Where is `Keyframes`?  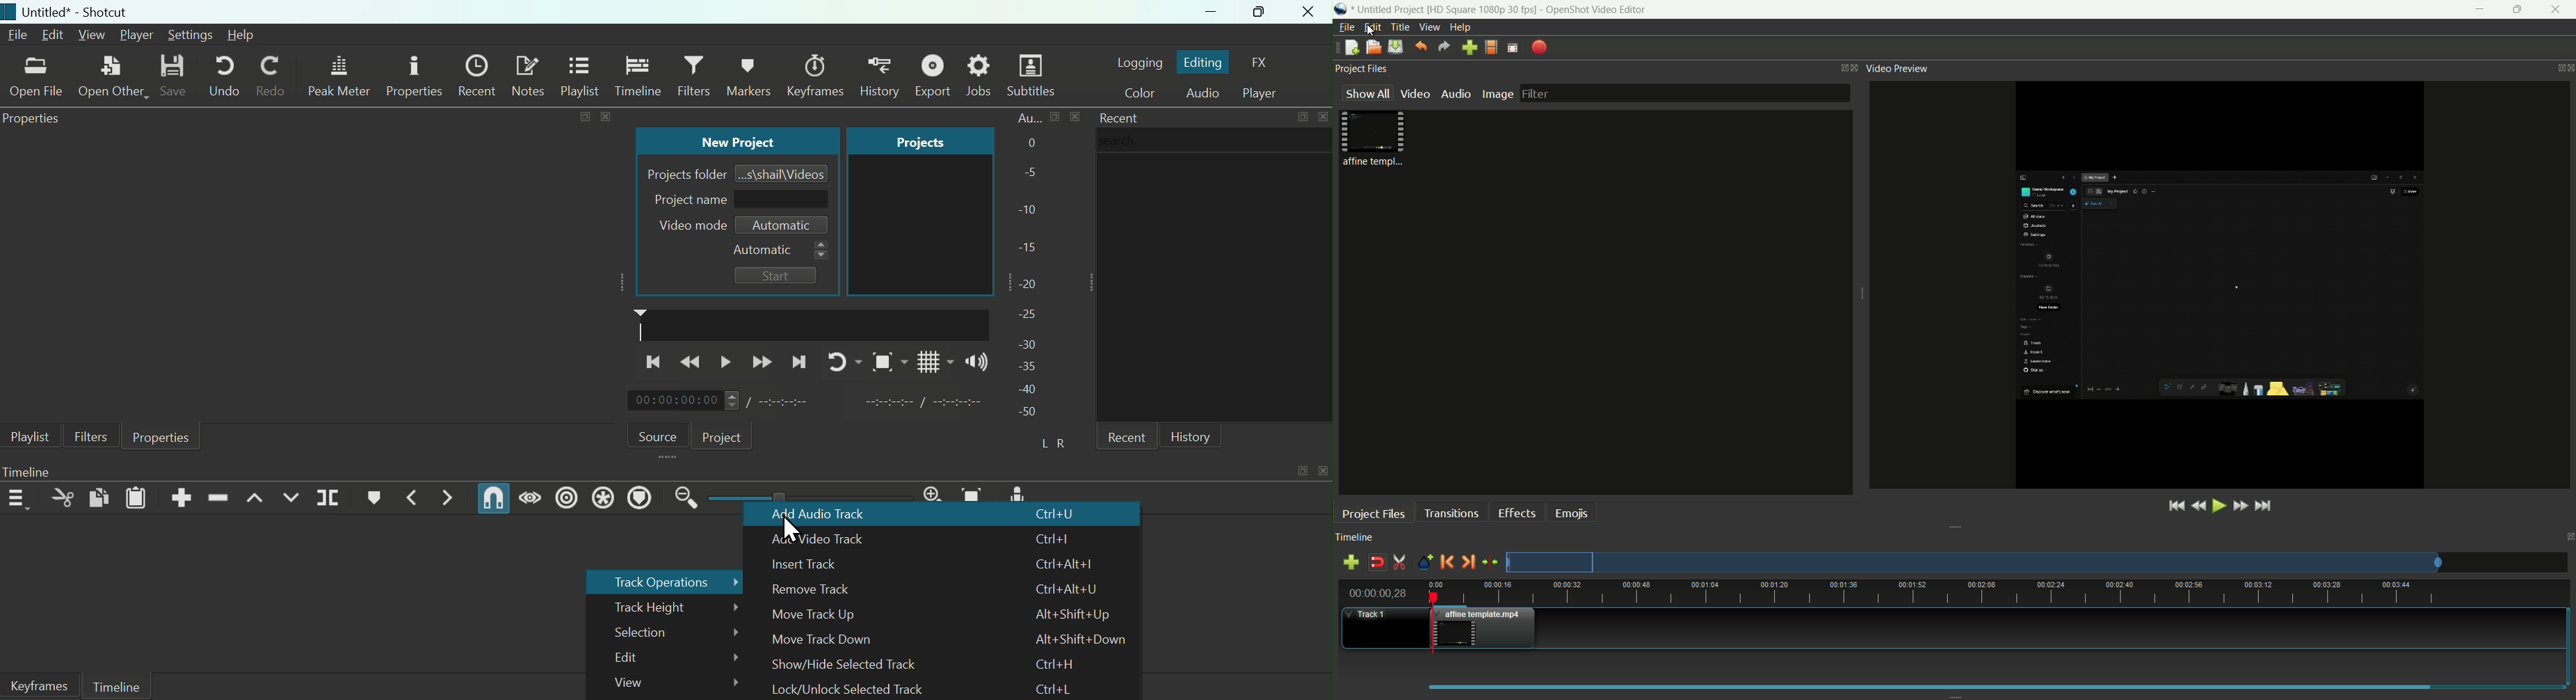
Keyframes is located at coordinates (878, 73).